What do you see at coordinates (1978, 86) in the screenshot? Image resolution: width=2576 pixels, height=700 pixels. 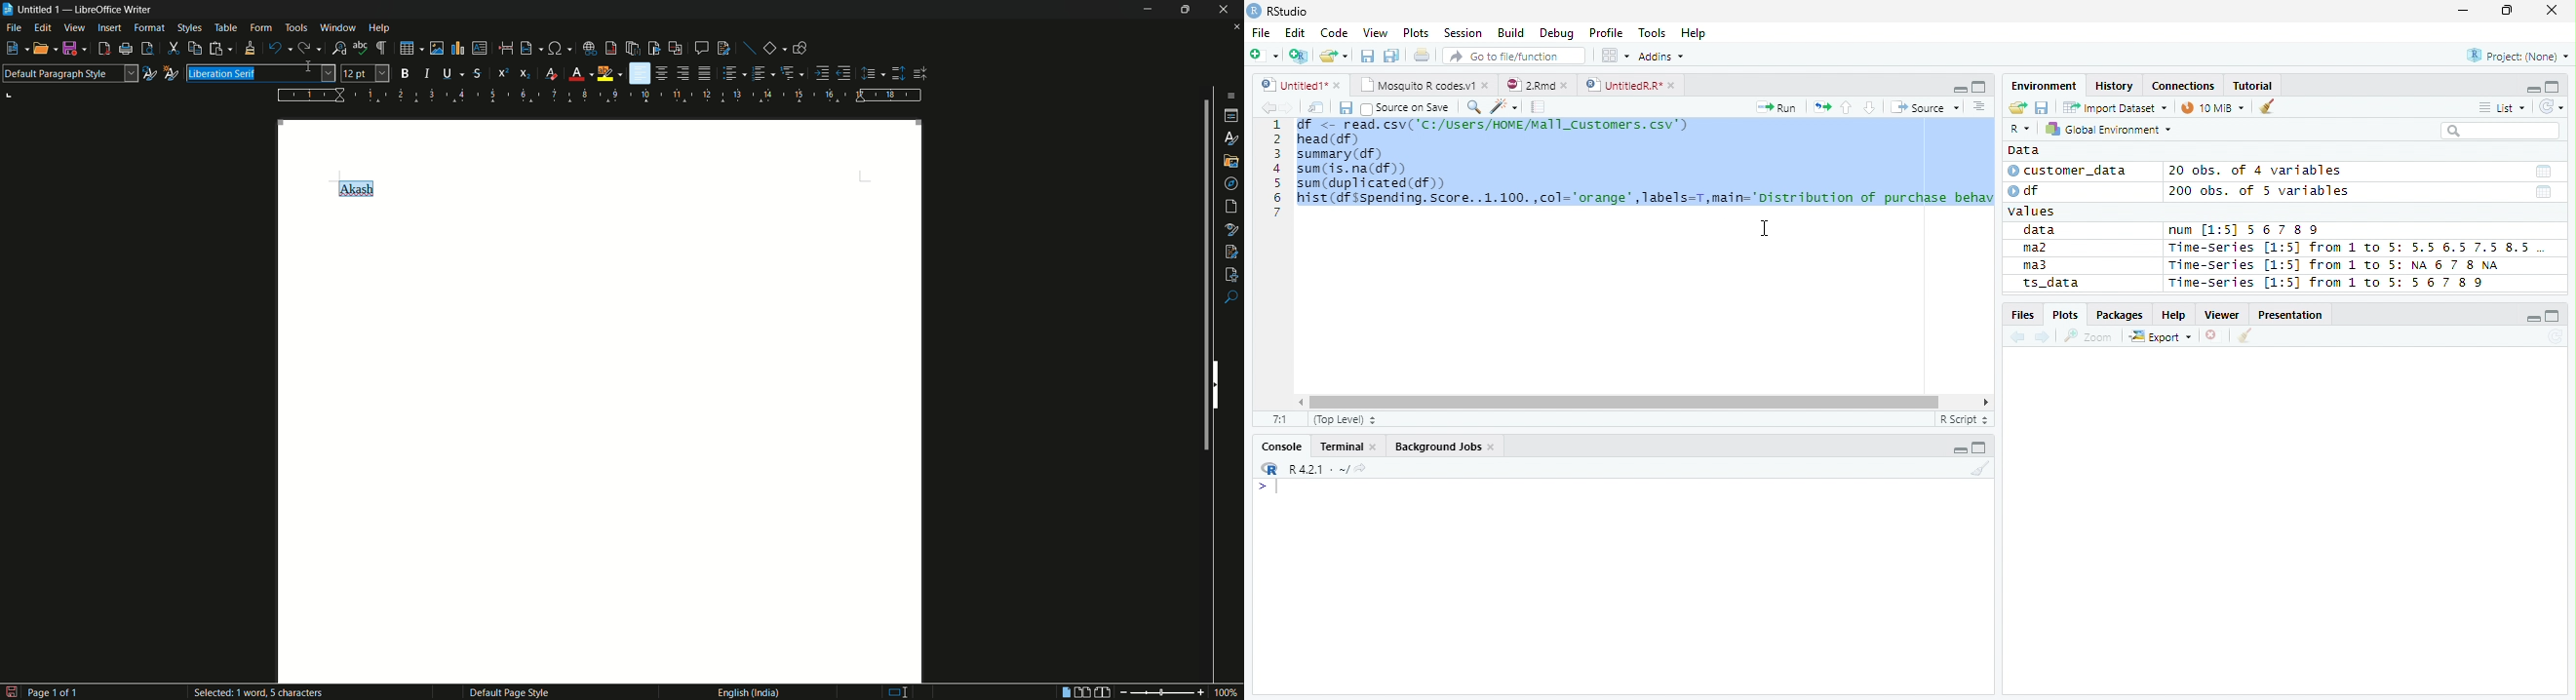 I see `Maximize` at bounding box center [1978, 86].